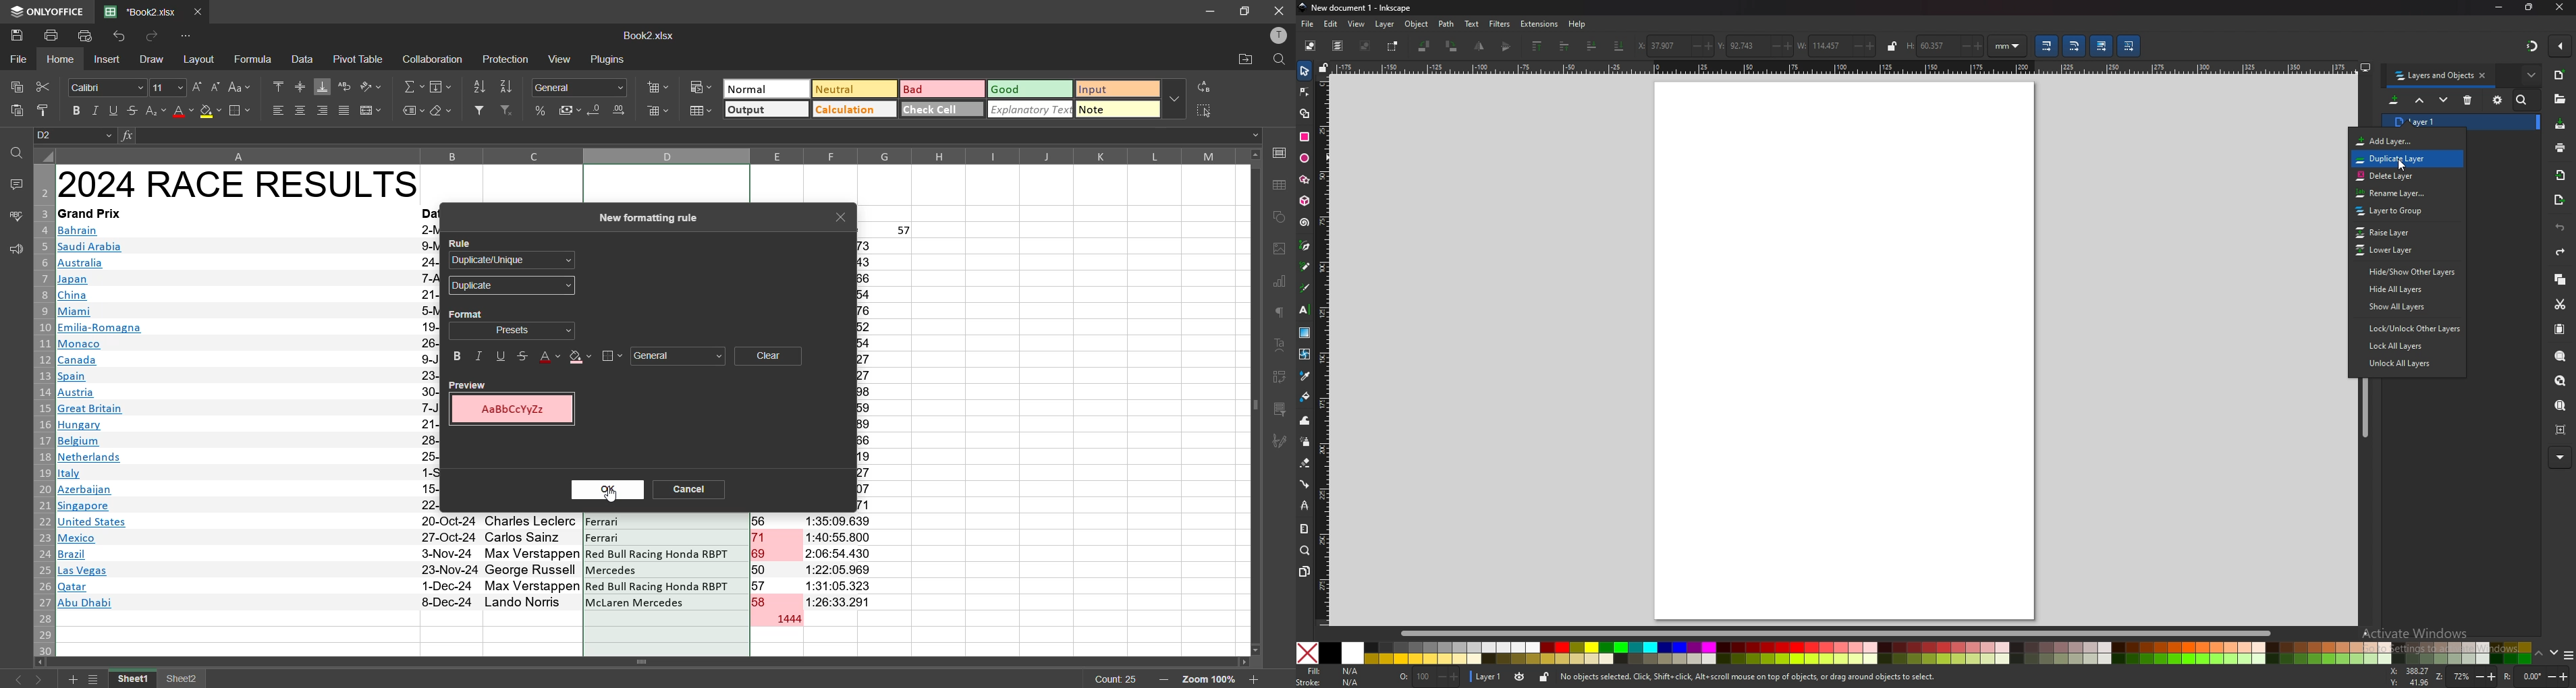  I want to click on rule, so click(462, 241).